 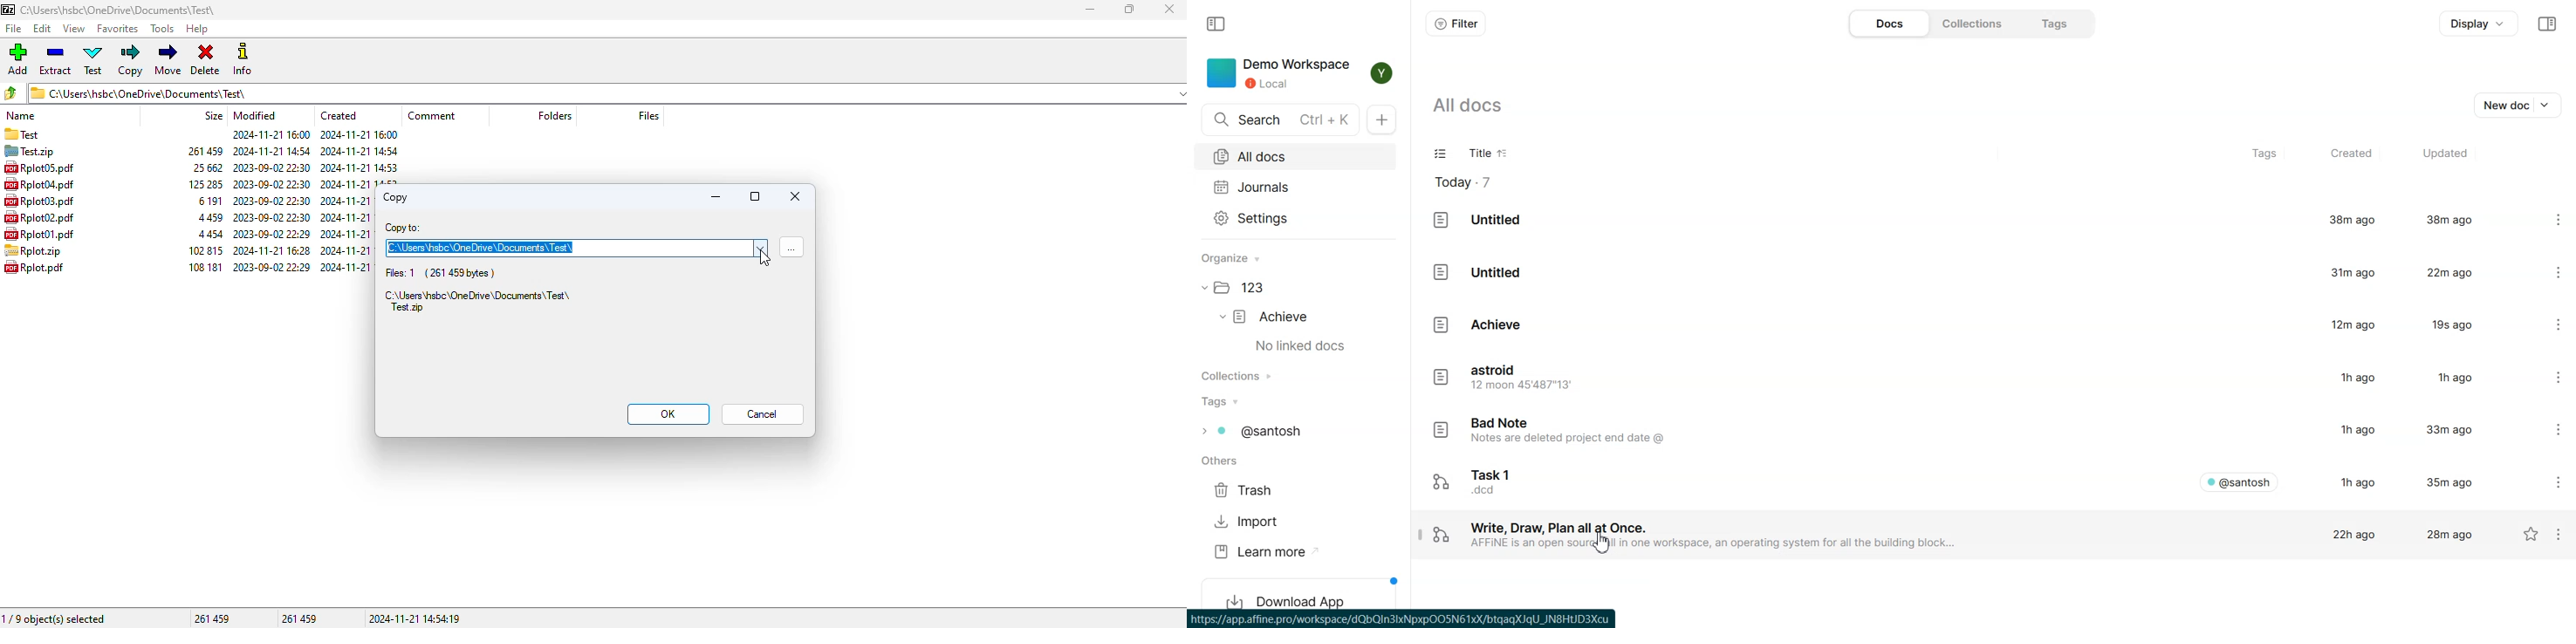 I want to click on Settings, so click(x=2549, y=432).